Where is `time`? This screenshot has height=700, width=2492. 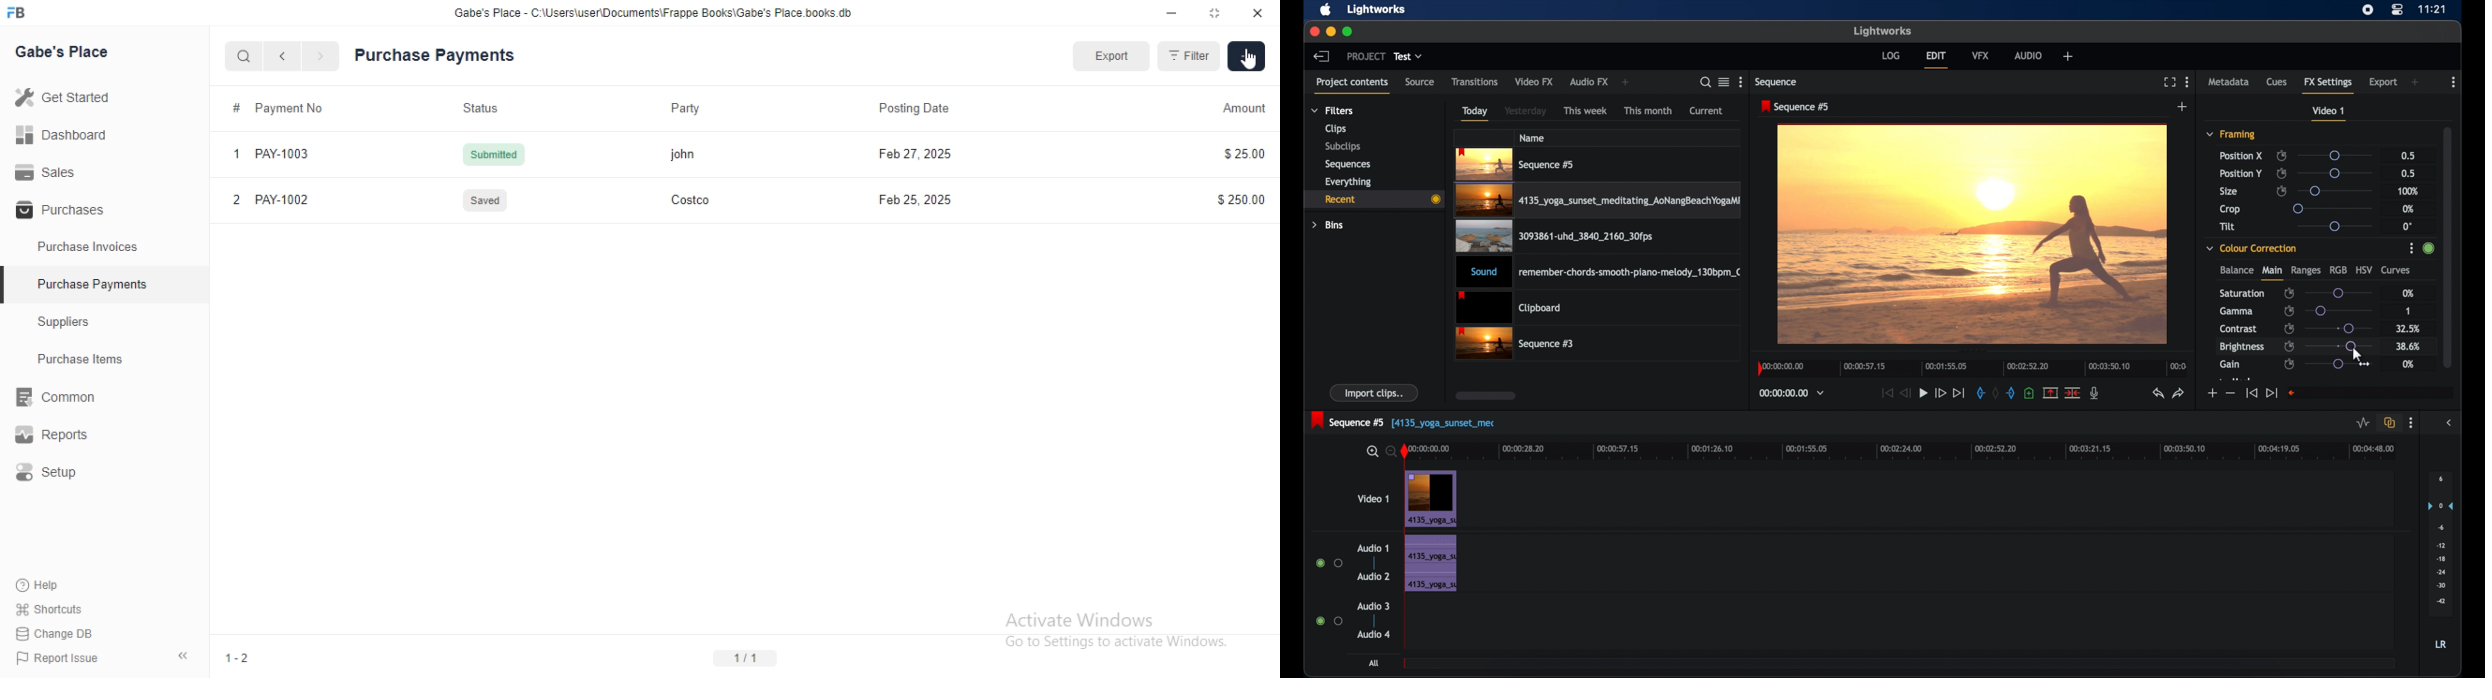 time is located at coordinates (2433, 9).